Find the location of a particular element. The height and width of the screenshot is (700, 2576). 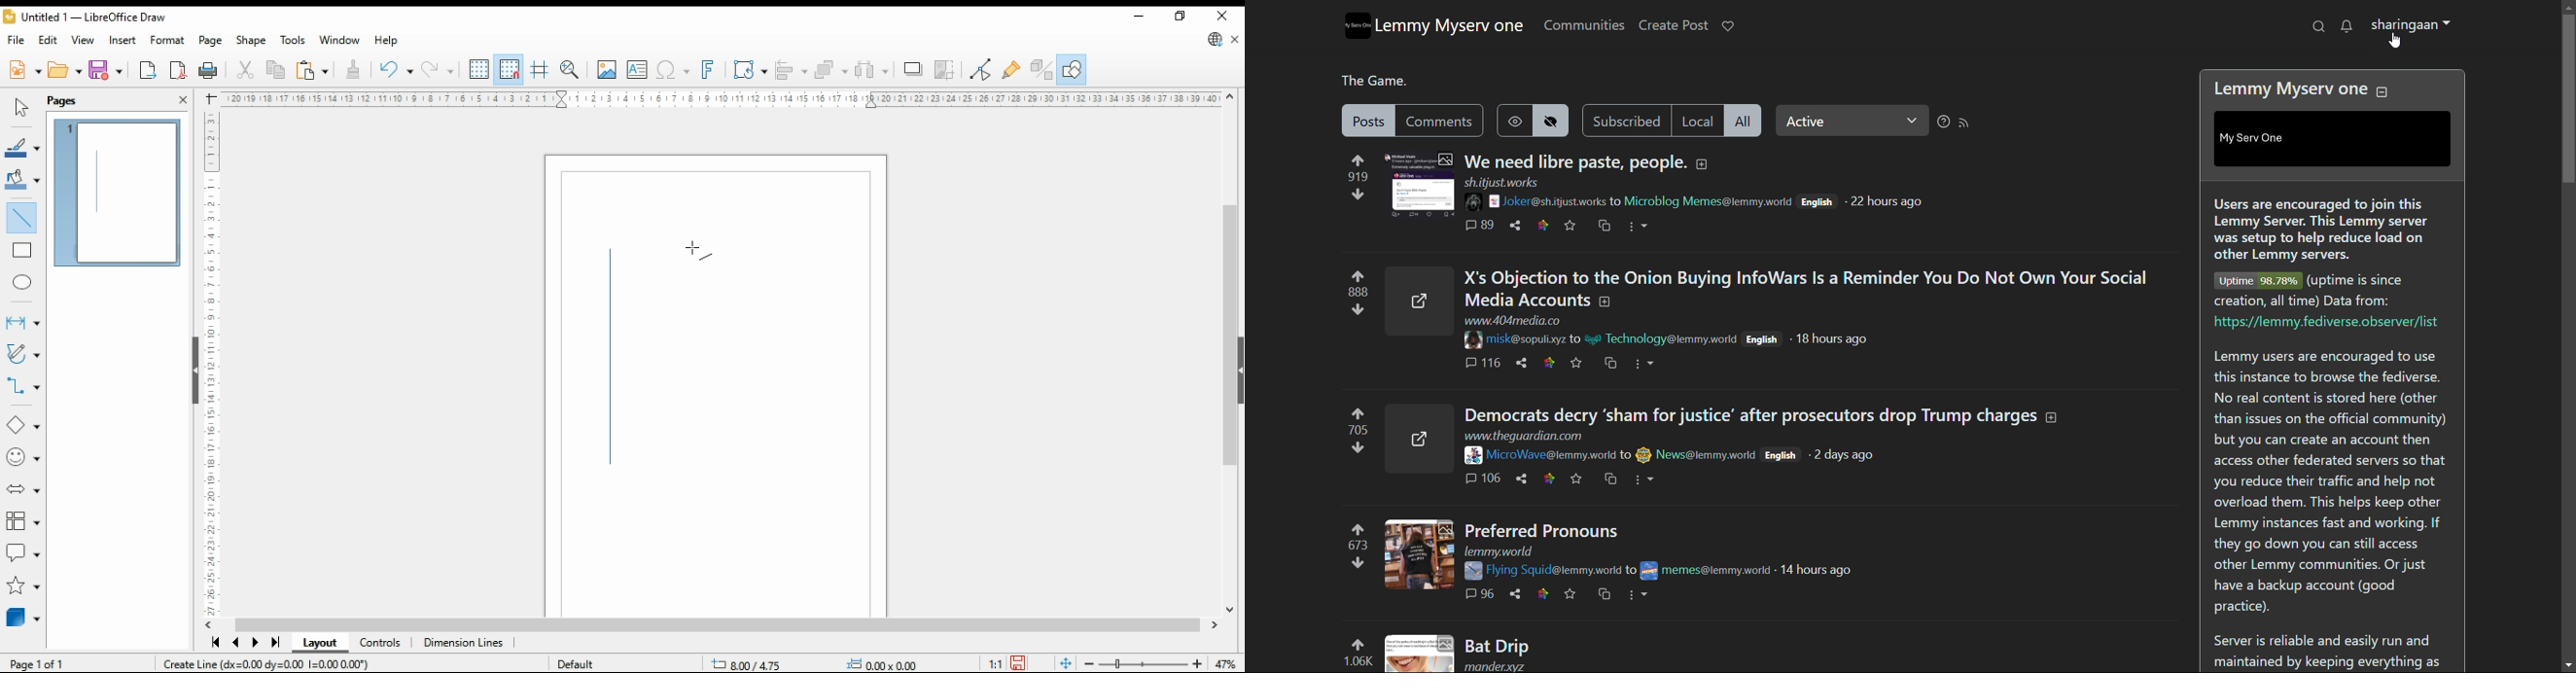

notifications is located at coordinates (2346, 26).